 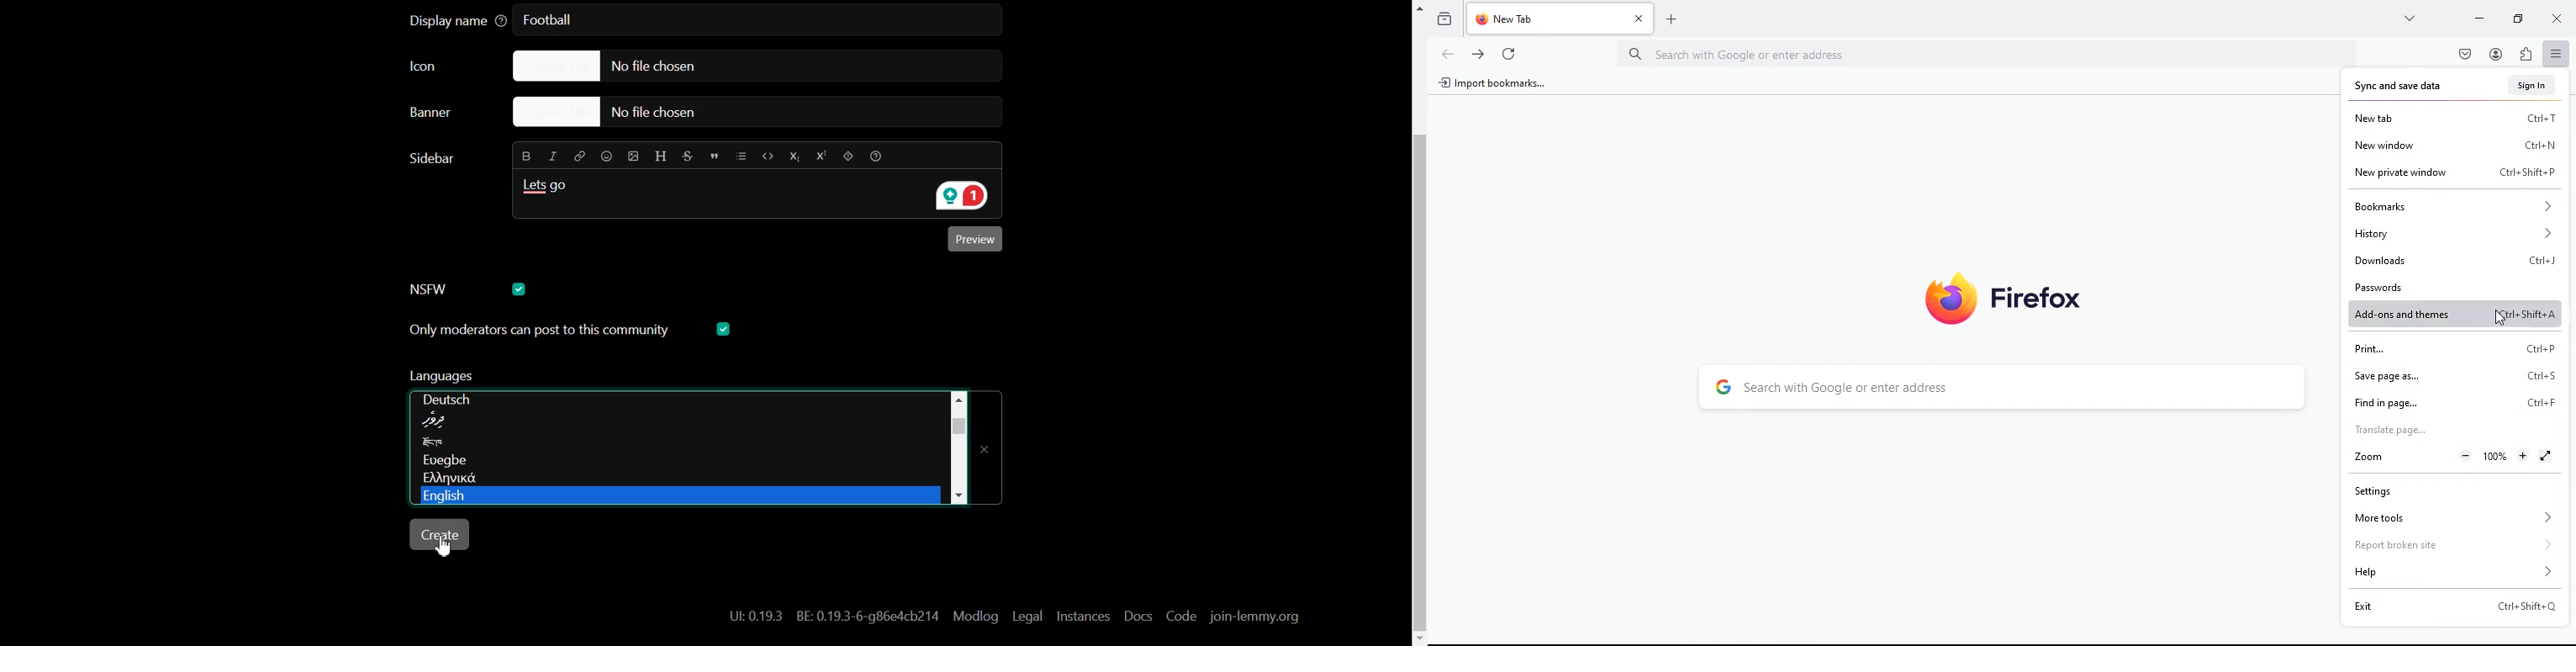 I want to click on Vertical Scroll bar, so click(x=1416, y=323).